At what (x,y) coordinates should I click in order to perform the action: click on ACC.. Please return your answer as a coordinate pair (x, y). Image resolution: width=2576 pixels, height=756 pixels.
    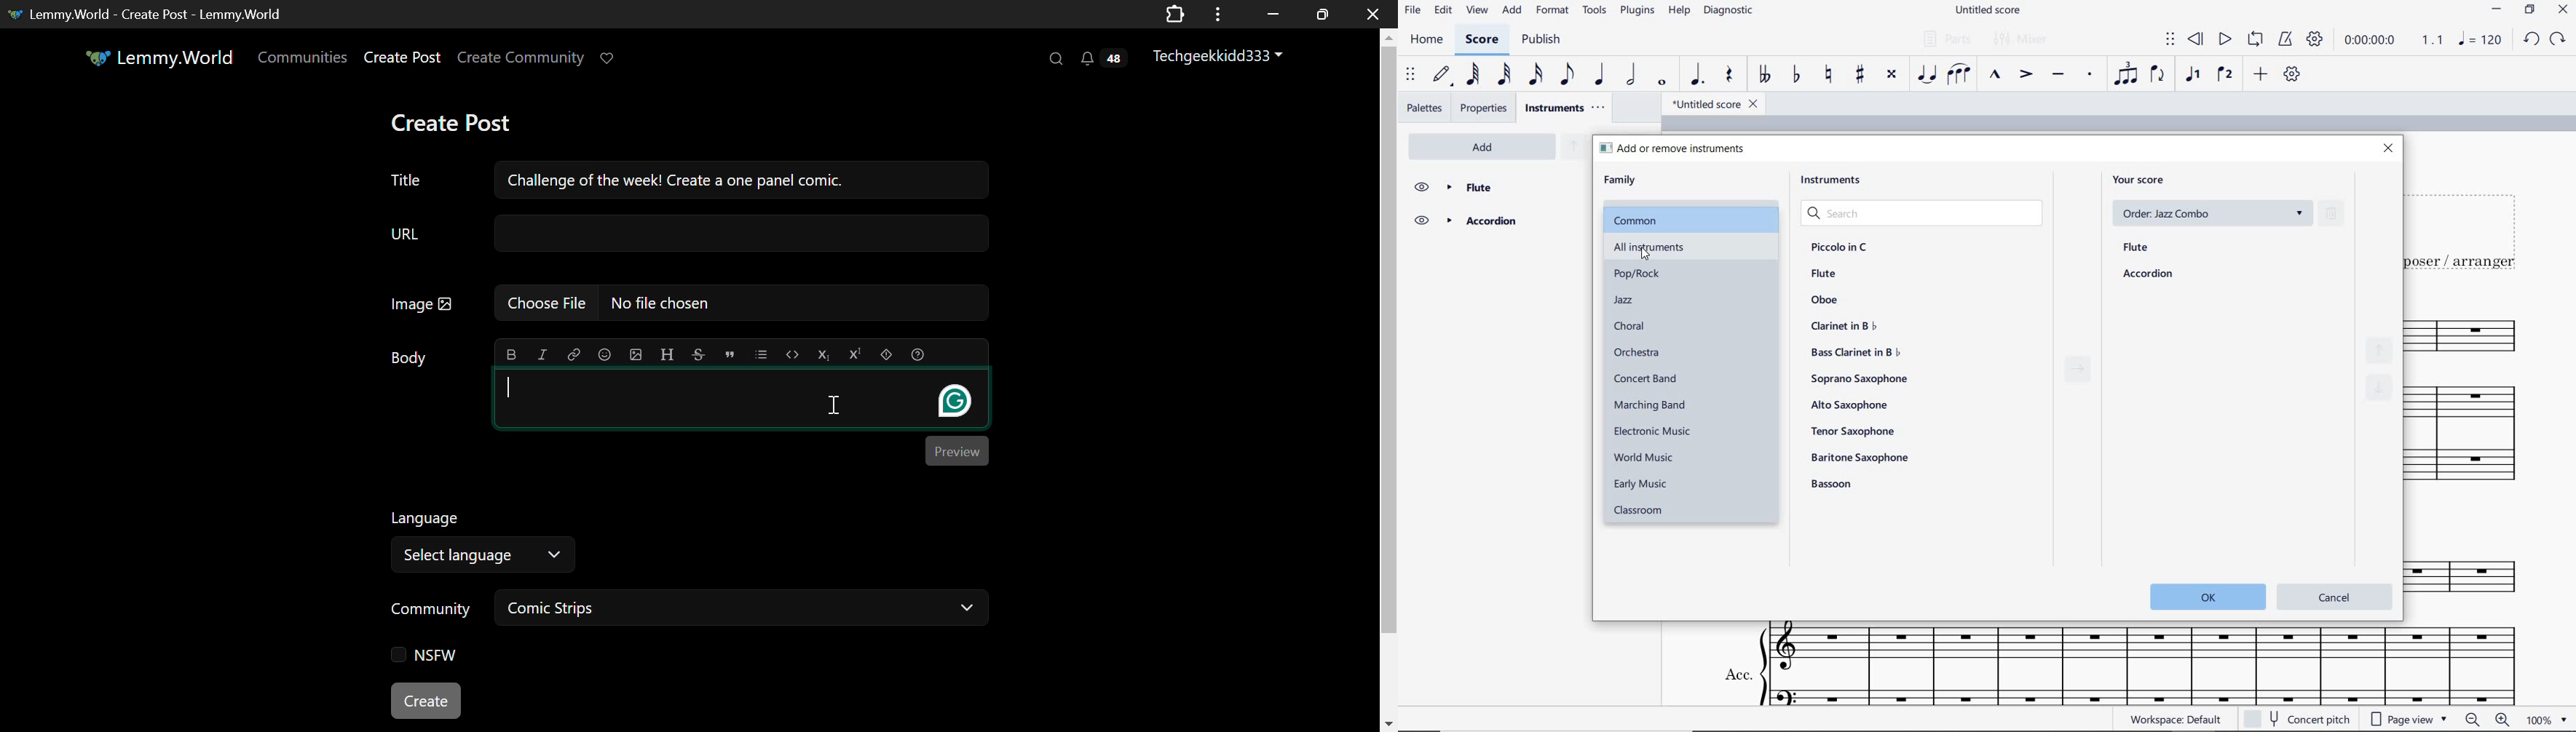
    Looking at the image, I should click on (2118, 665).